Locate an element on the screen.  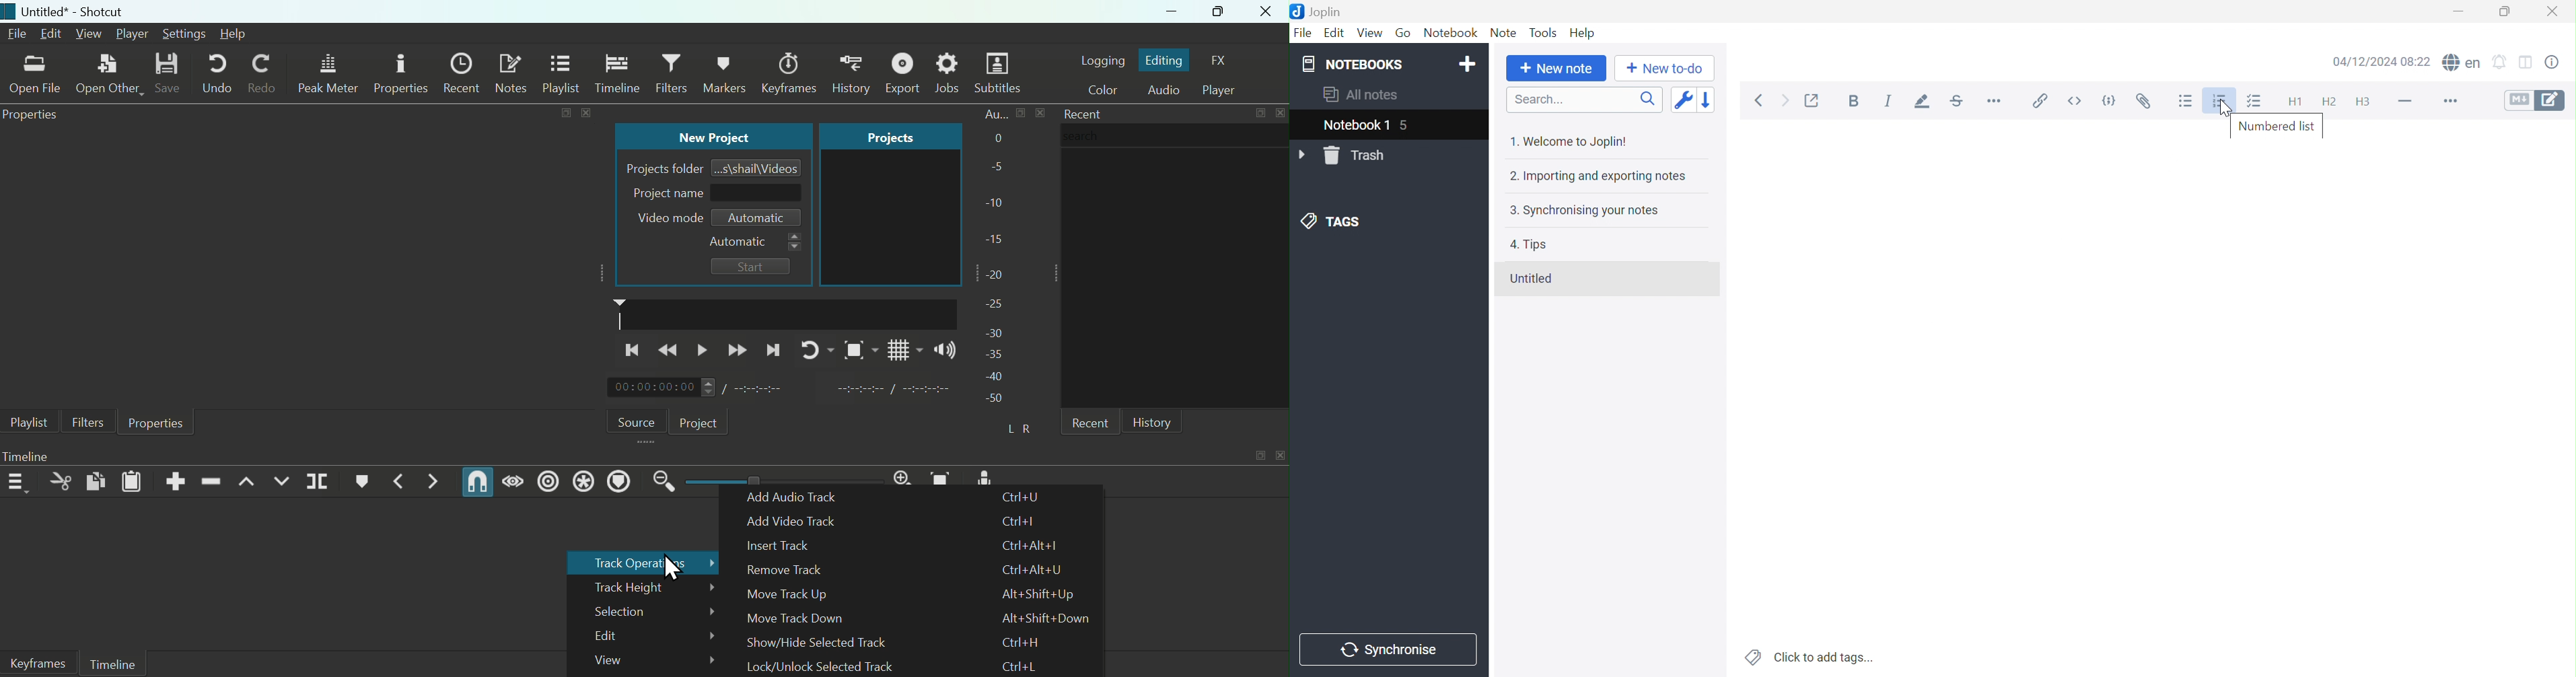
Horizontal Line is located at coordinates (2404, 99).